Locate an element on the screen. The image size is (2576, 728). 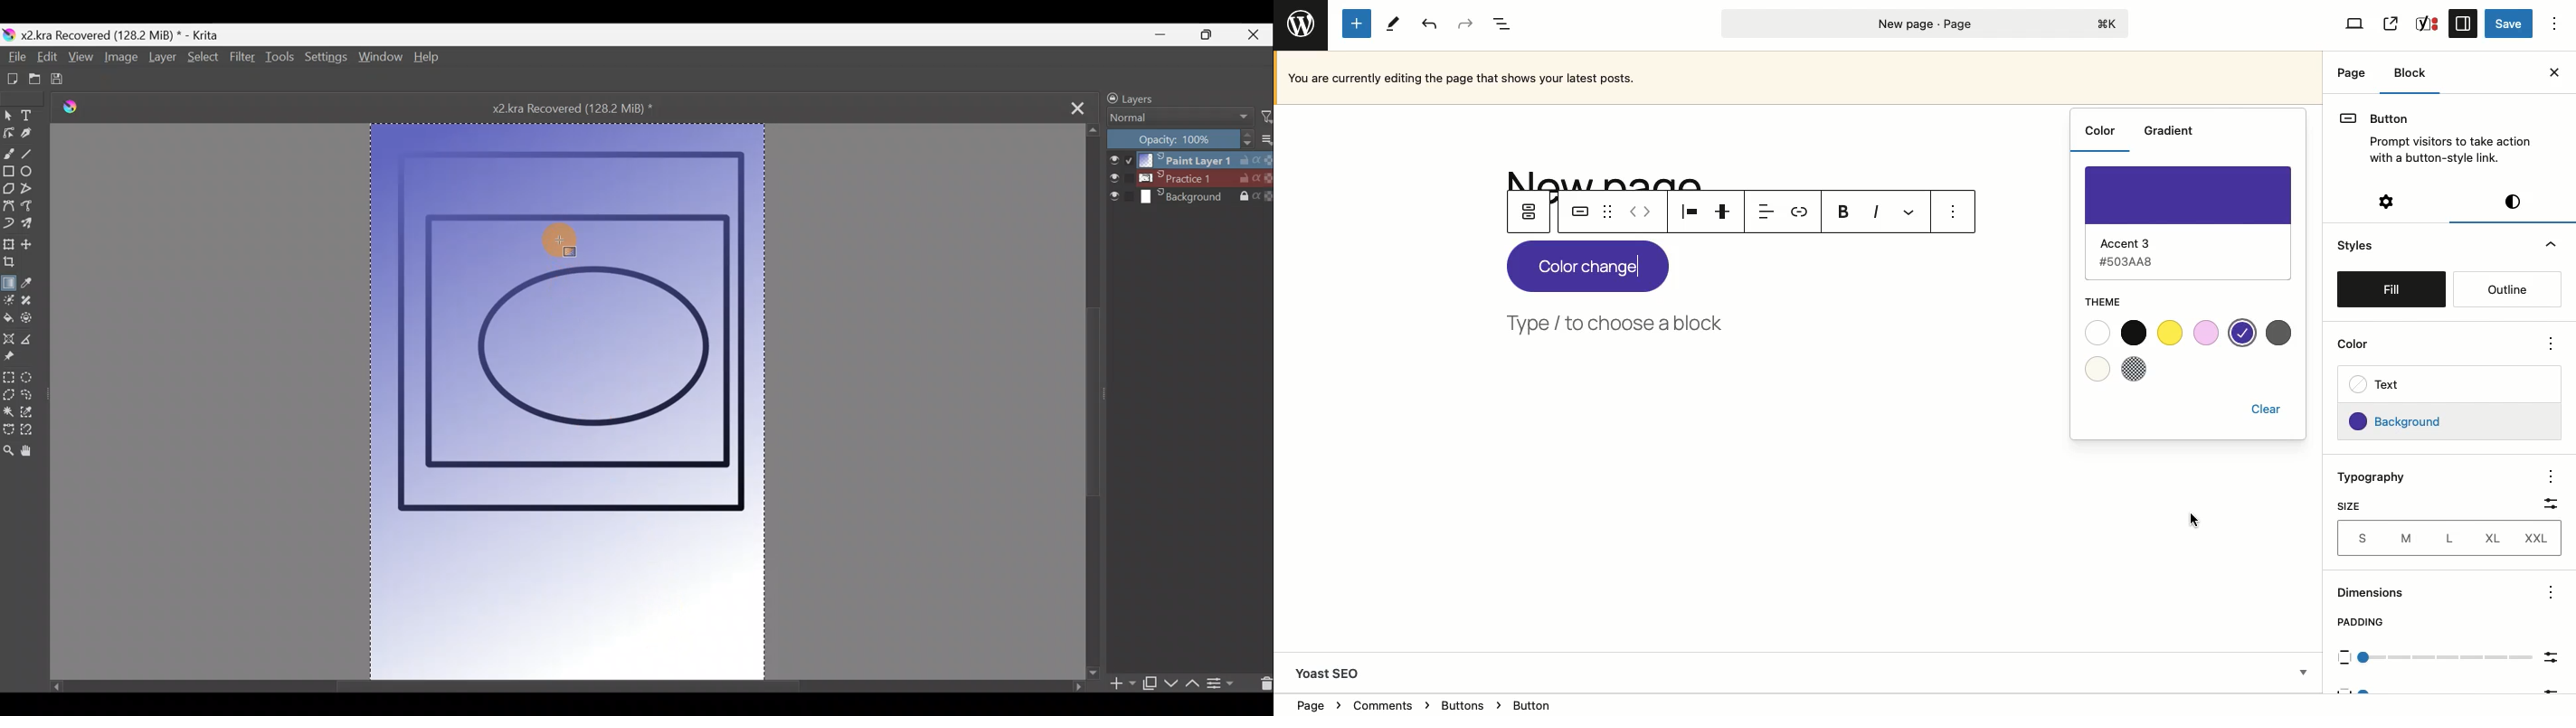
Scale is located at coordinates (2454, 659).